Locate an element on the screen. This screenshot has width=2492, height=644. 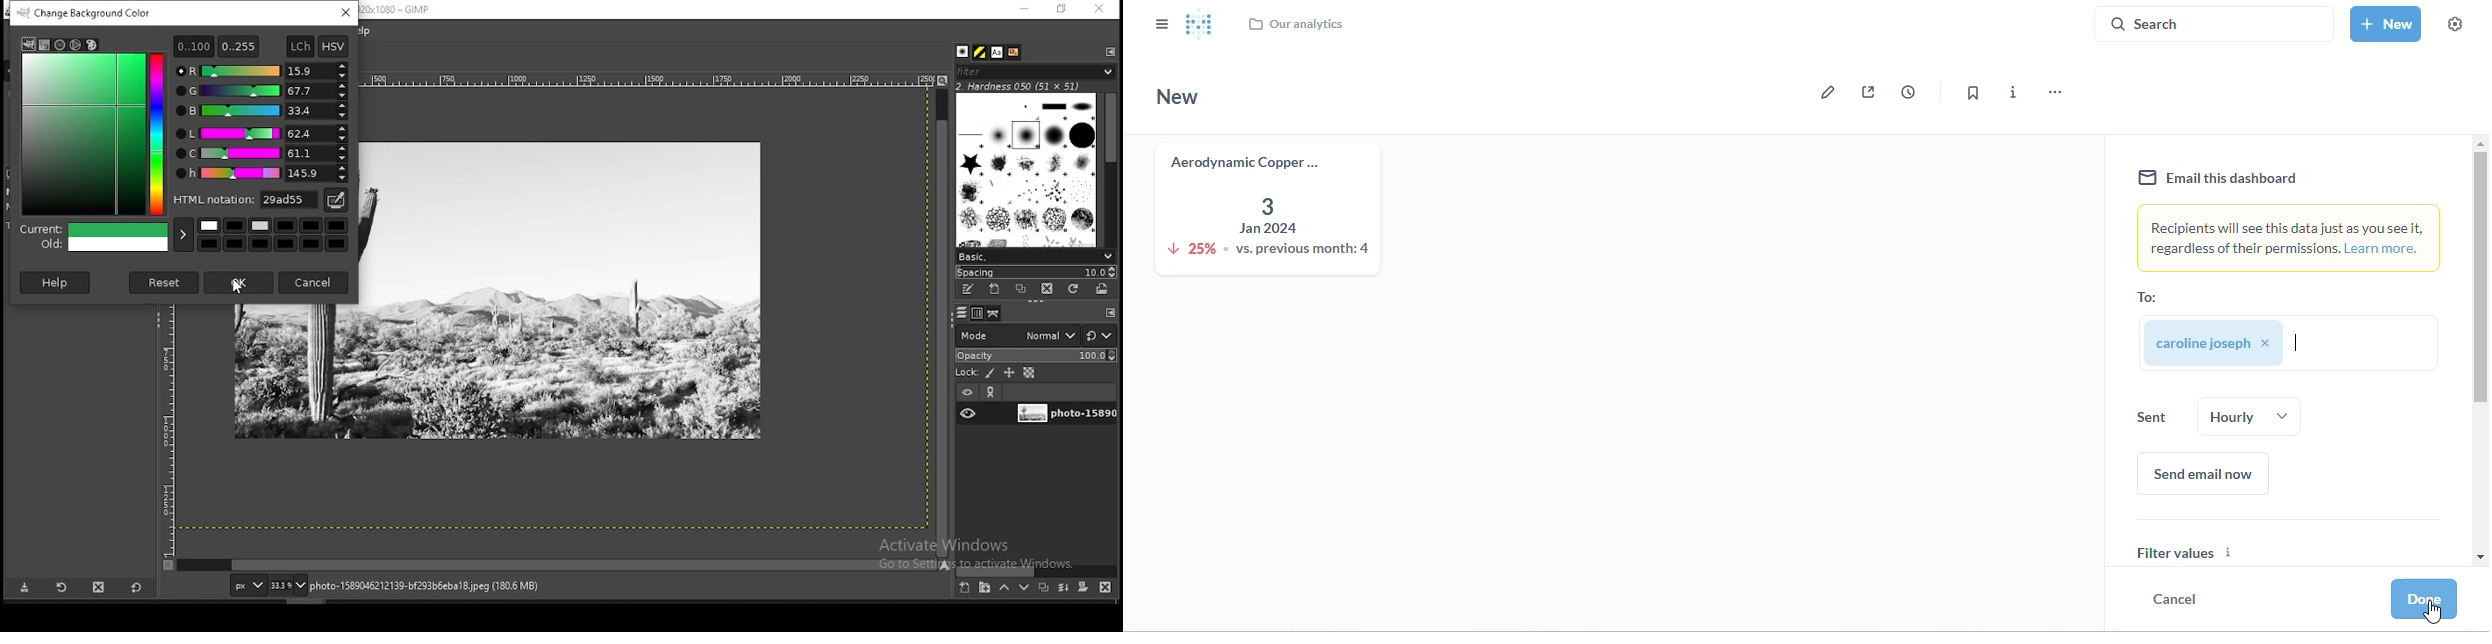
user is located at coordinates (2210, 413).